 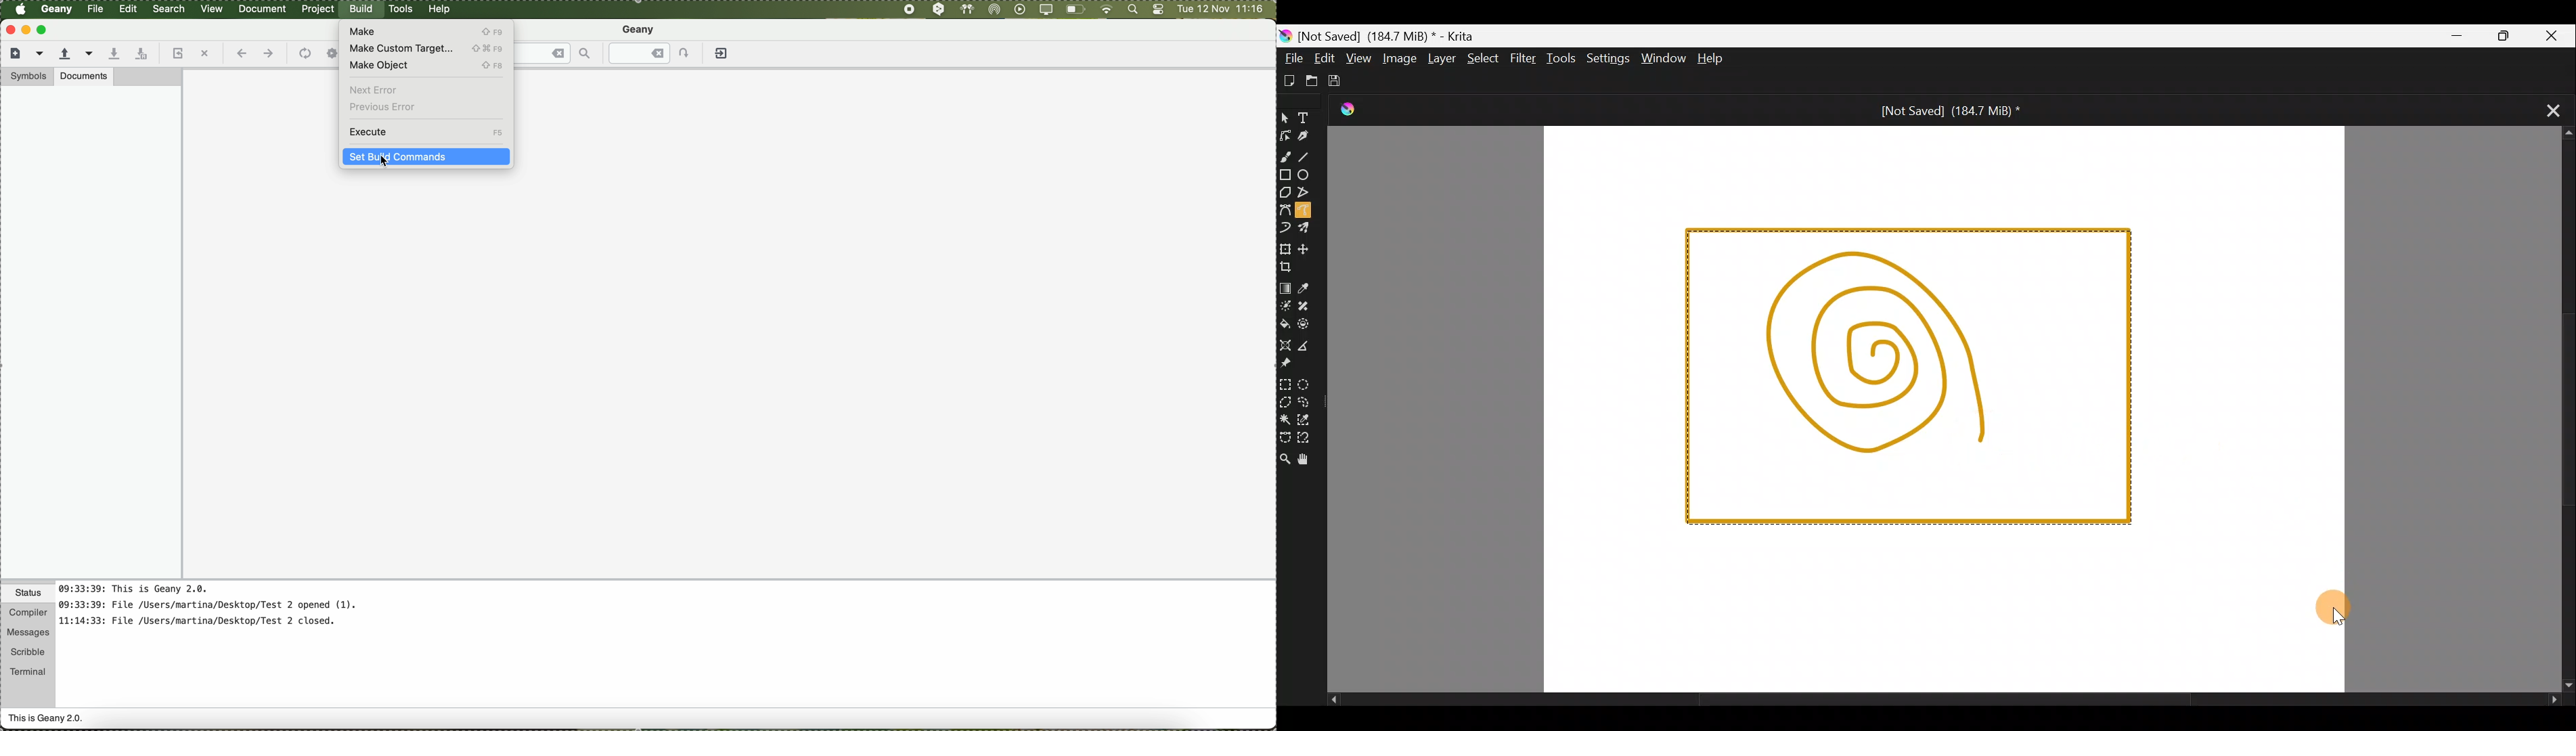 What do you see at coordinates (1718, 58) in the screenshot?
I see `Help` at bounding box center [1718, 58].